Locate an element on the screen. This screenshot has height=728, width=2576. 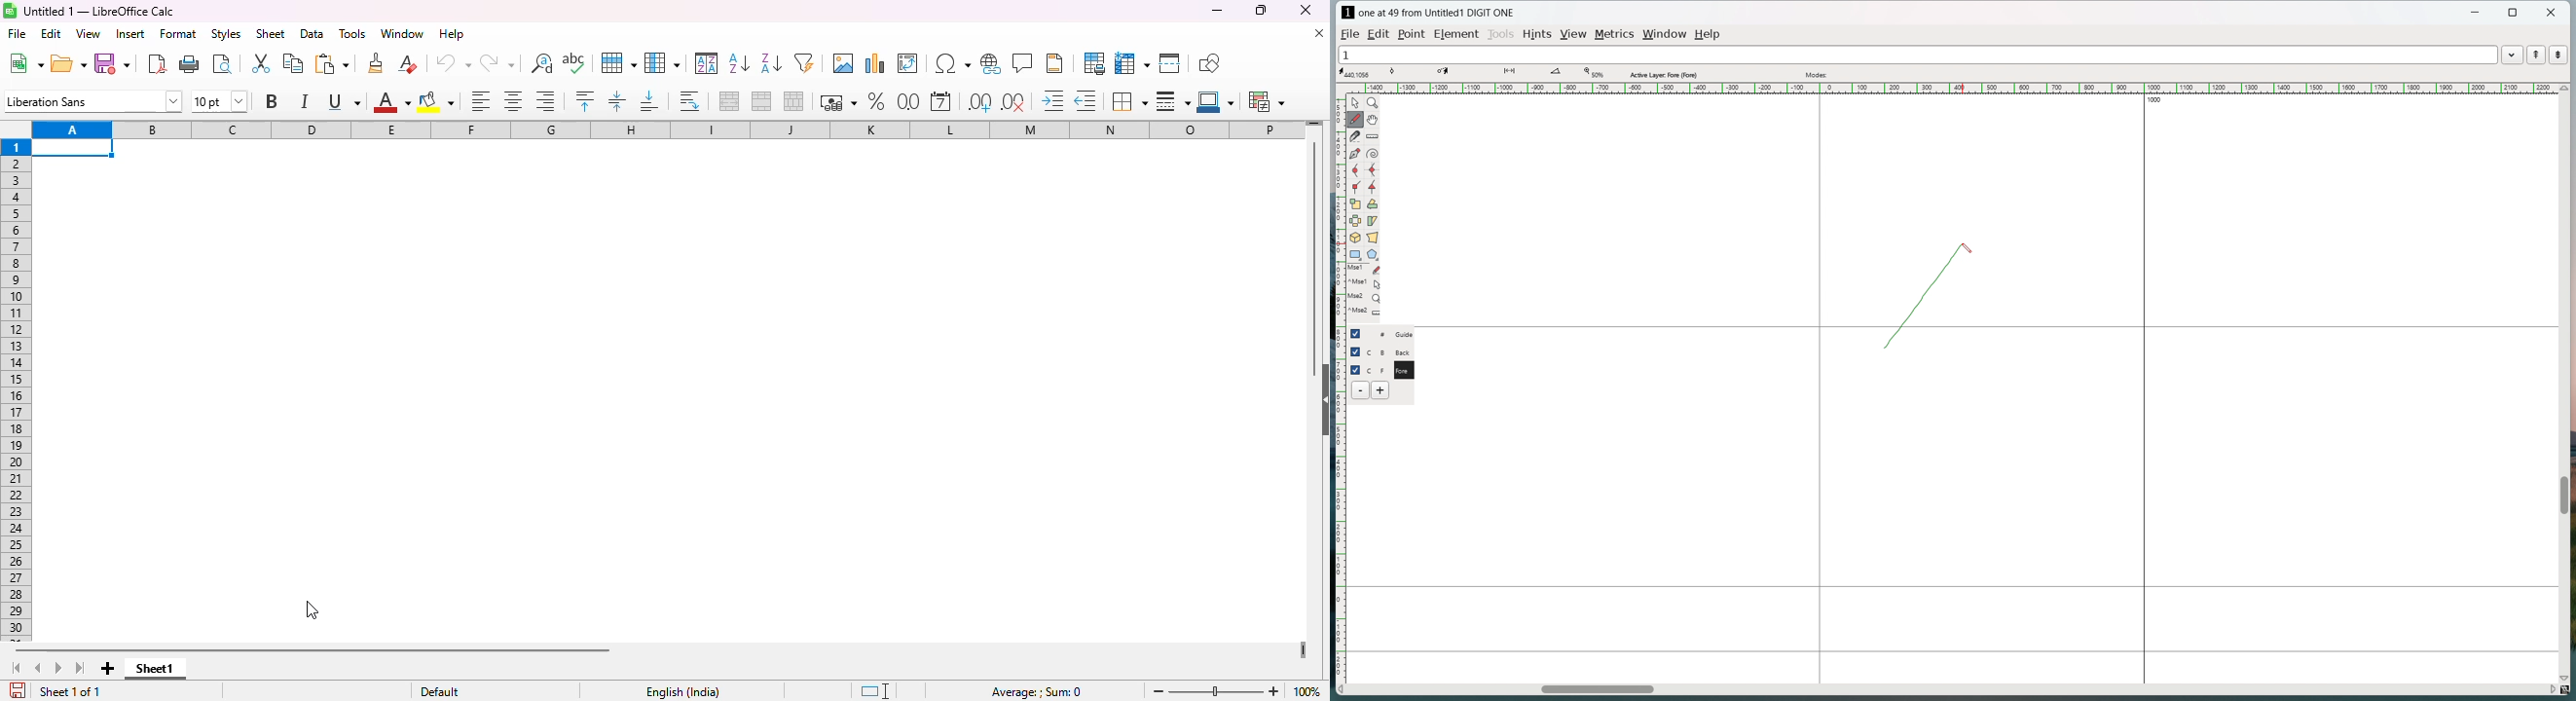
horizontal scroll bar is located at coordinates (313, 650).